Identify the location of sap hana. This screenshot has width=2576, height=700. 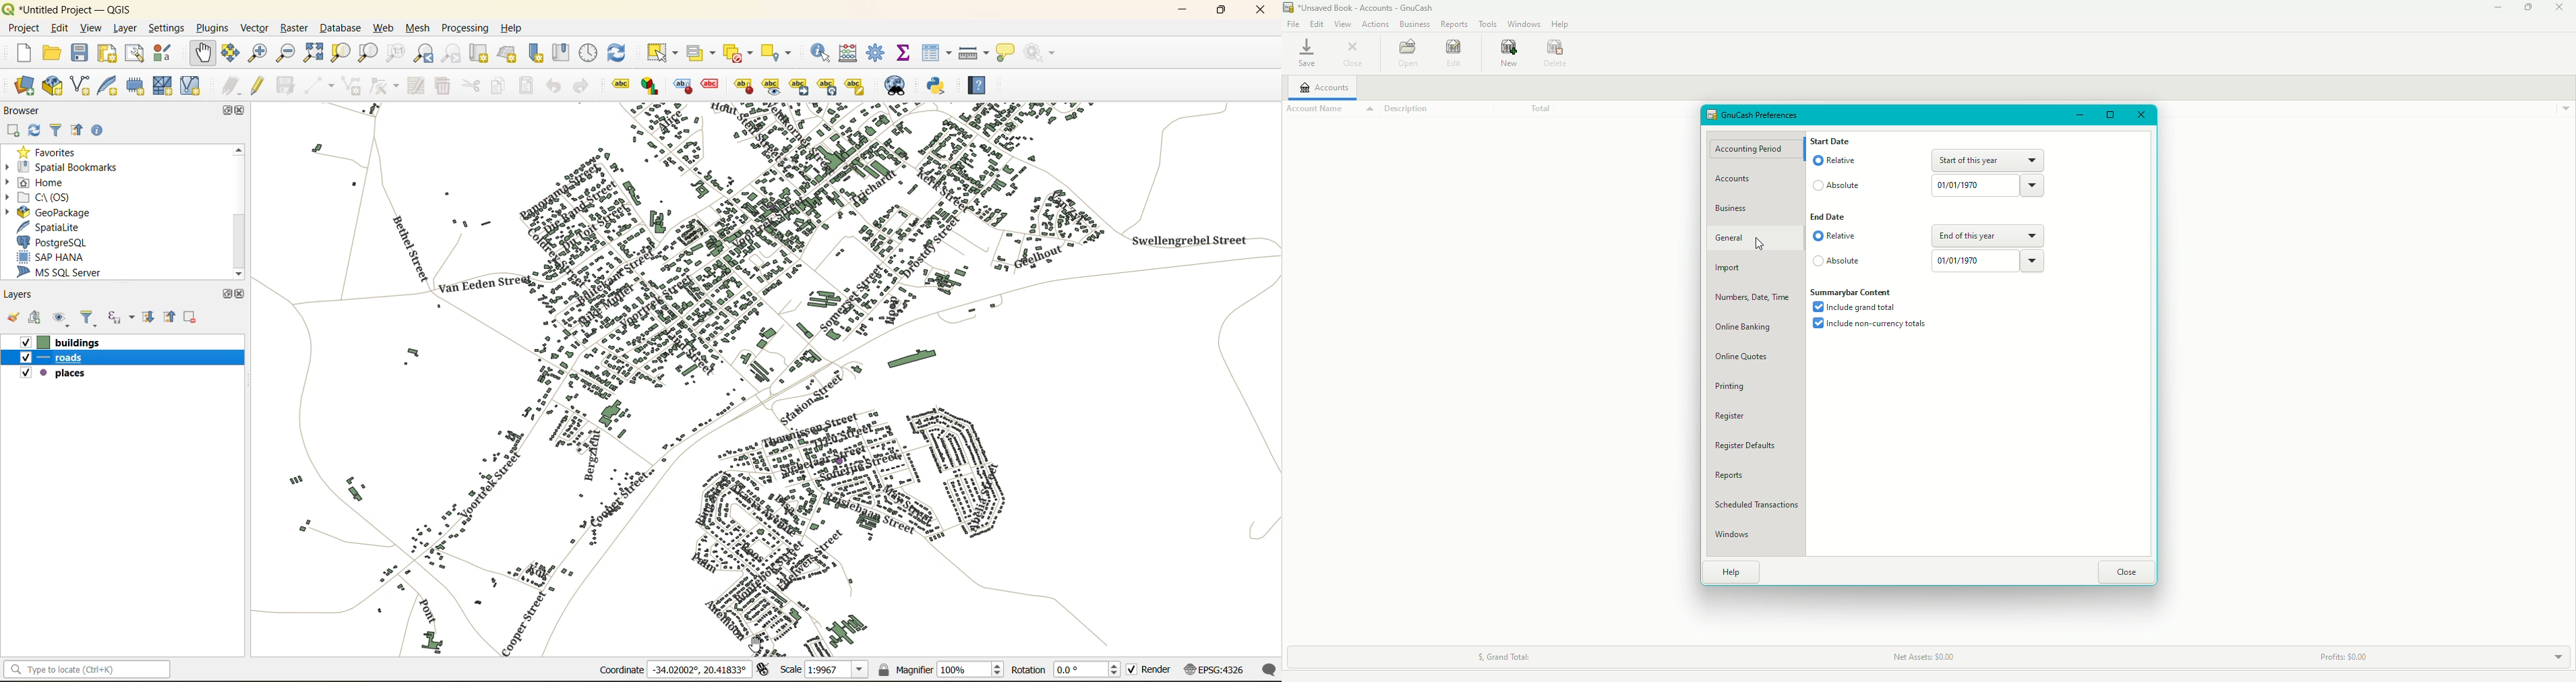
(51, 258).